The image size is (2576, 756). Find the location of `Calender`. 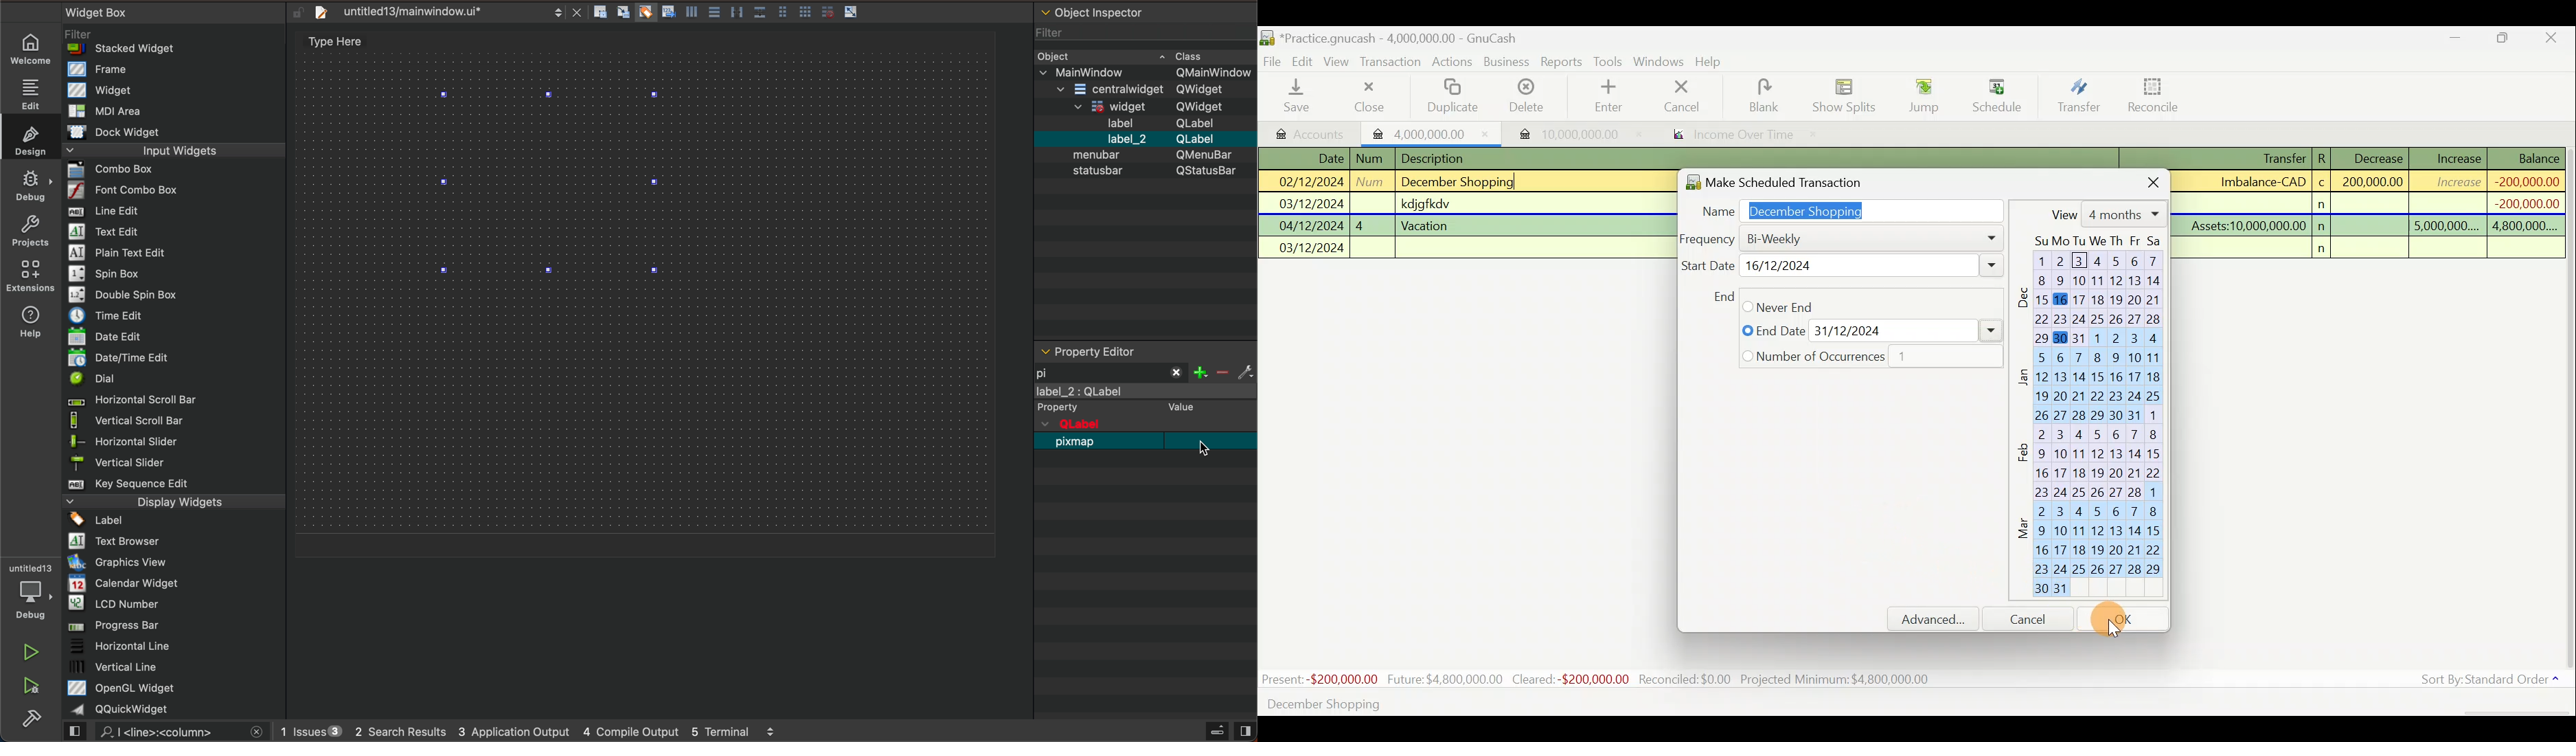

Calender is located at coordinates (1917, 420).